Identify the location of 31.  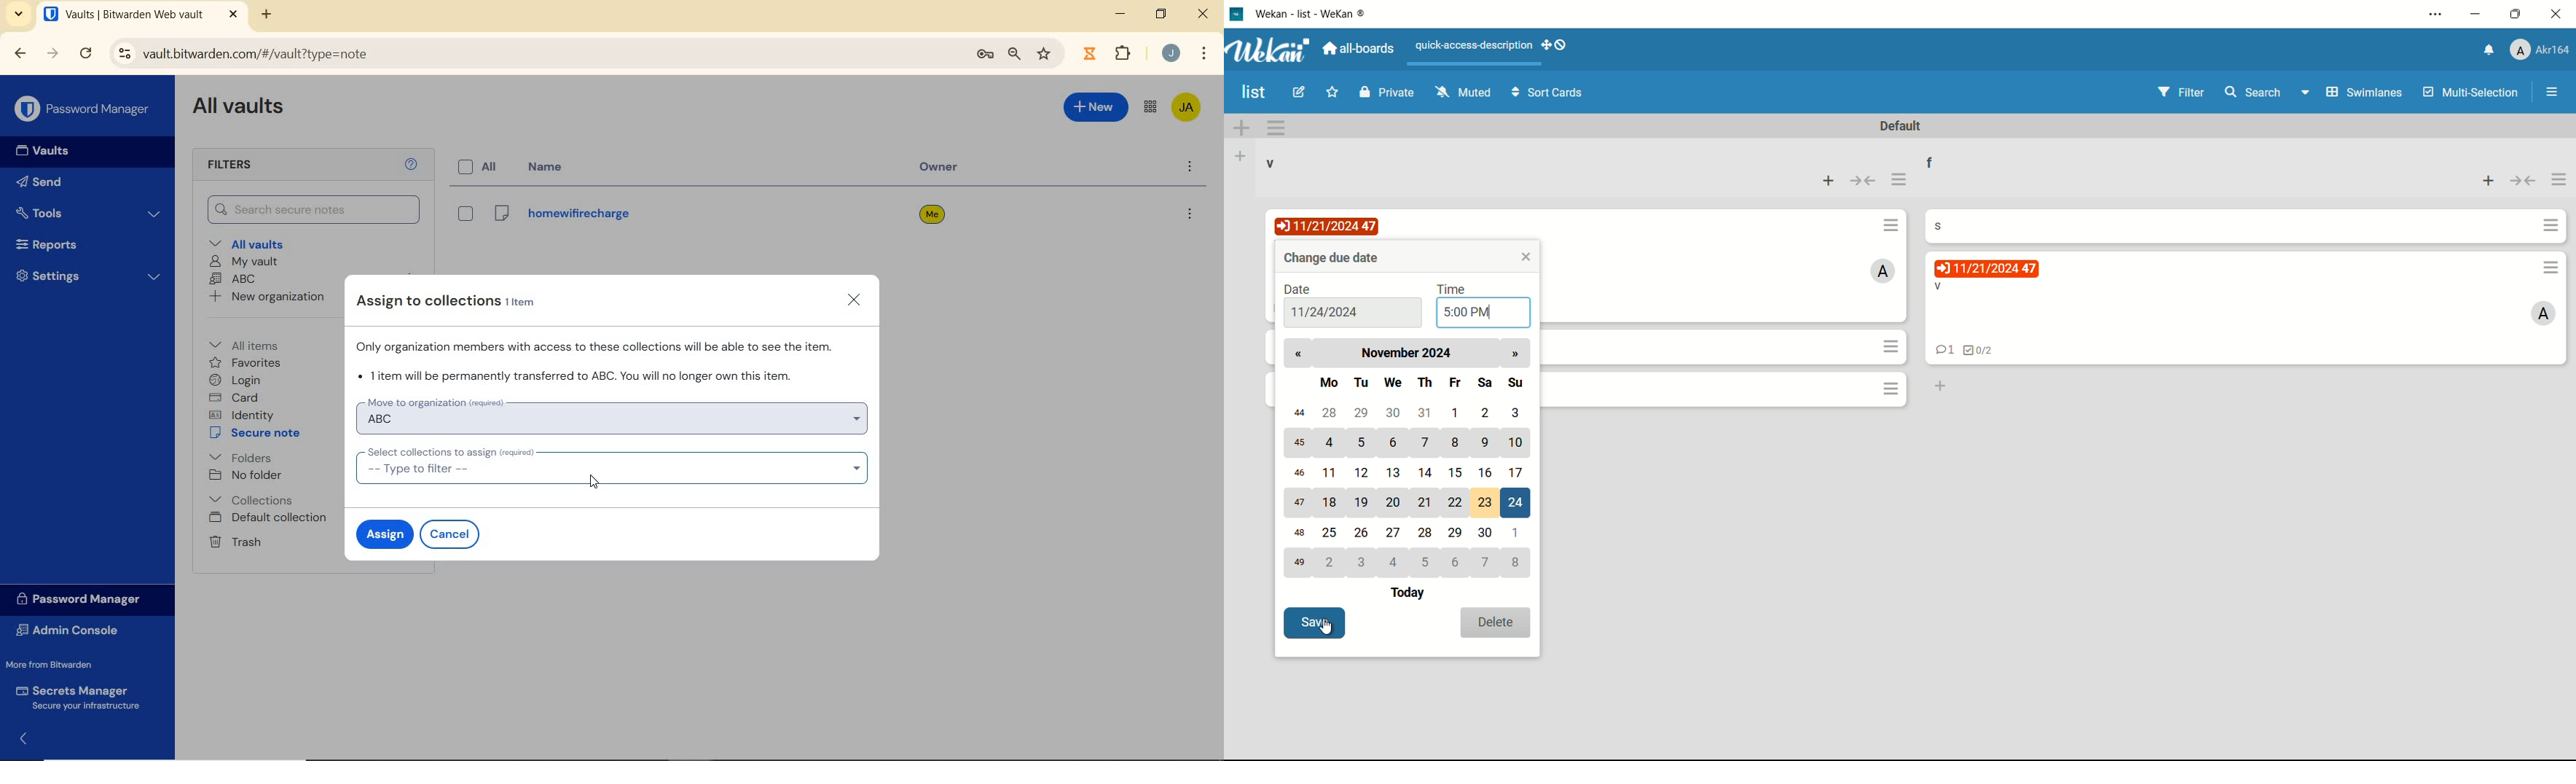
(1428, 413).